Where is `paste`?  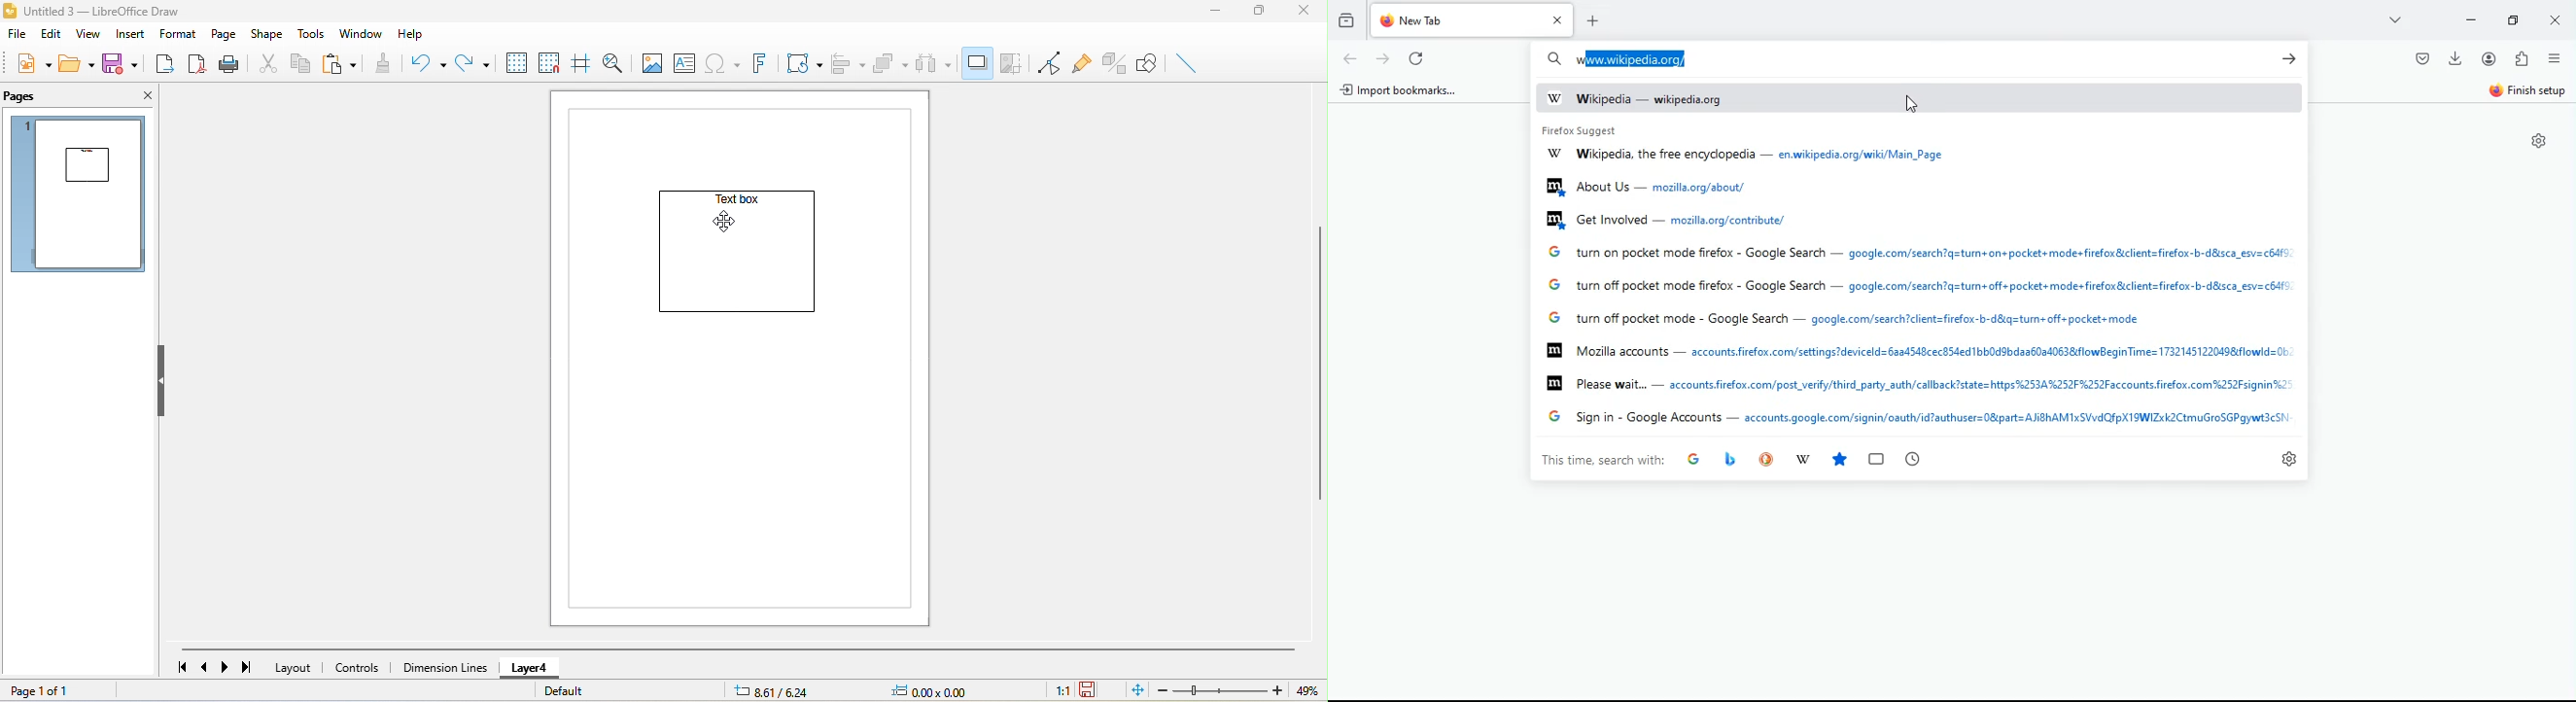 paste is located at coordinates (339, 65).